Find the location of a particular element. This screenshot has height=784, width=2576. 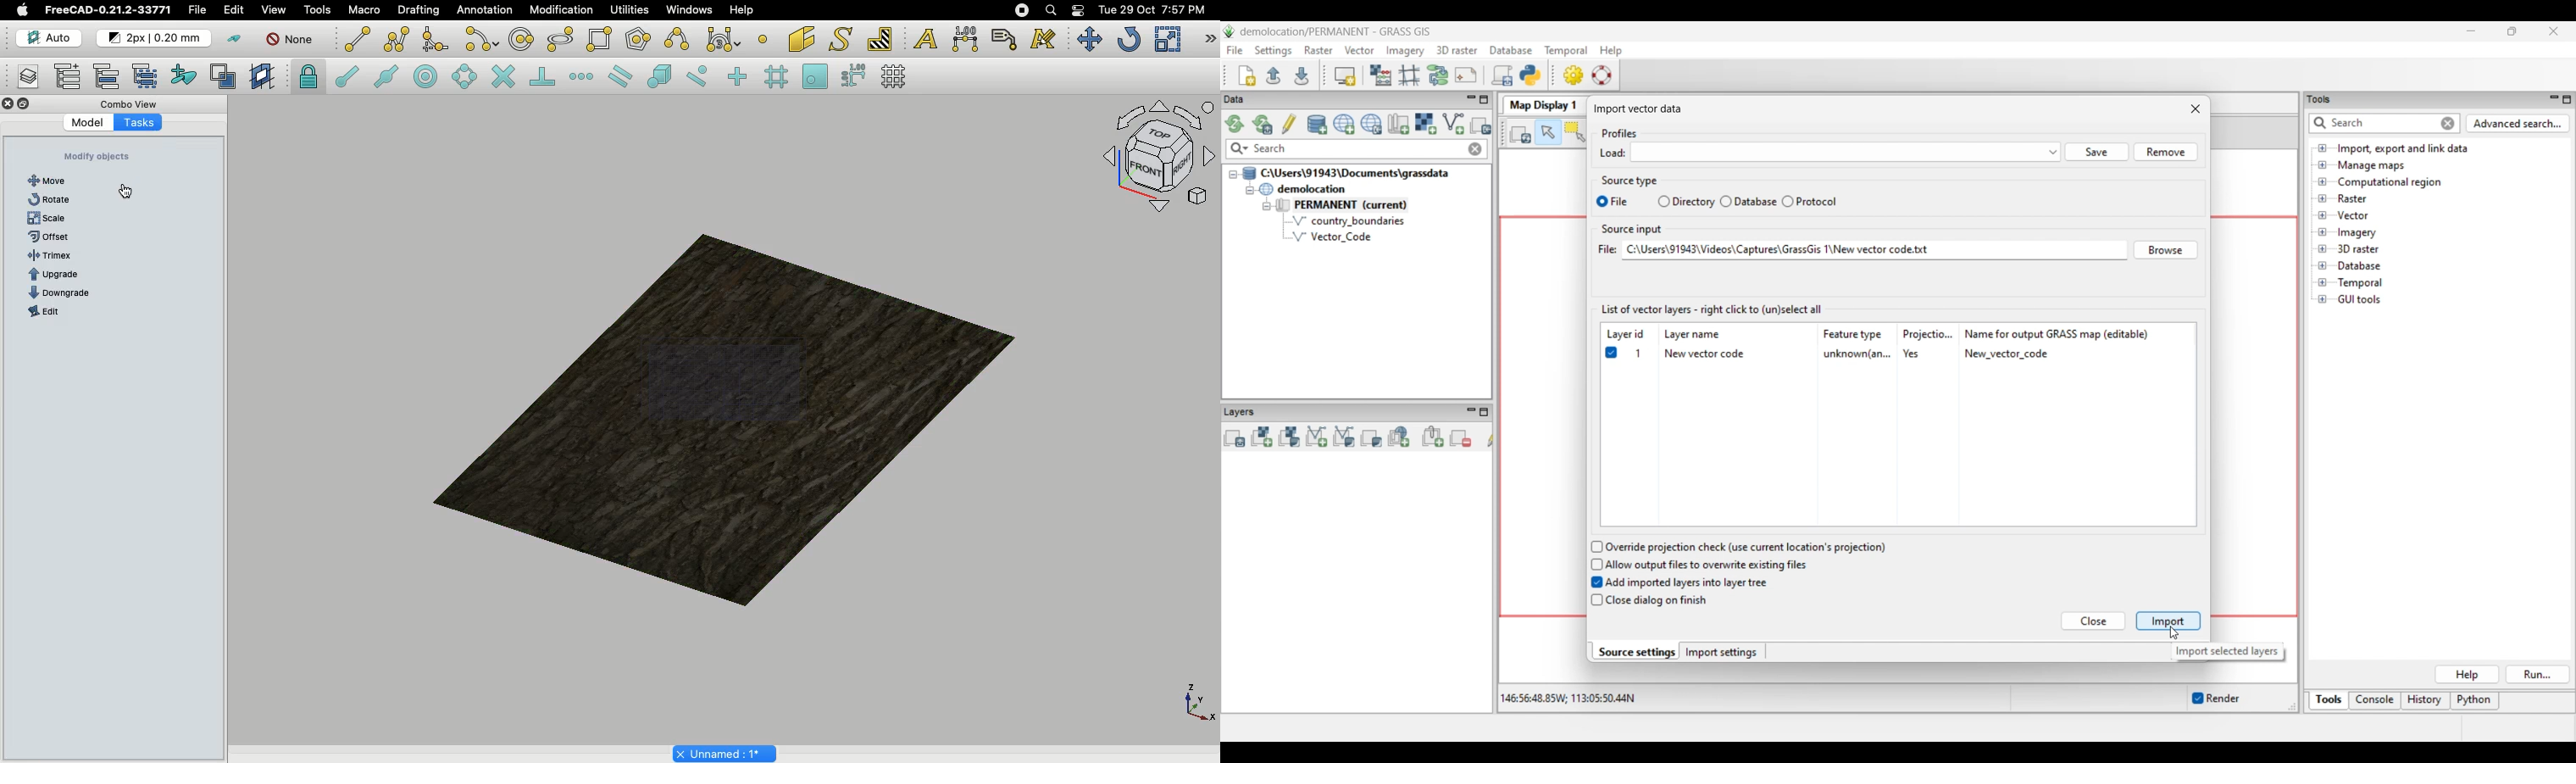

Move is located at coordinates (1089, 39).